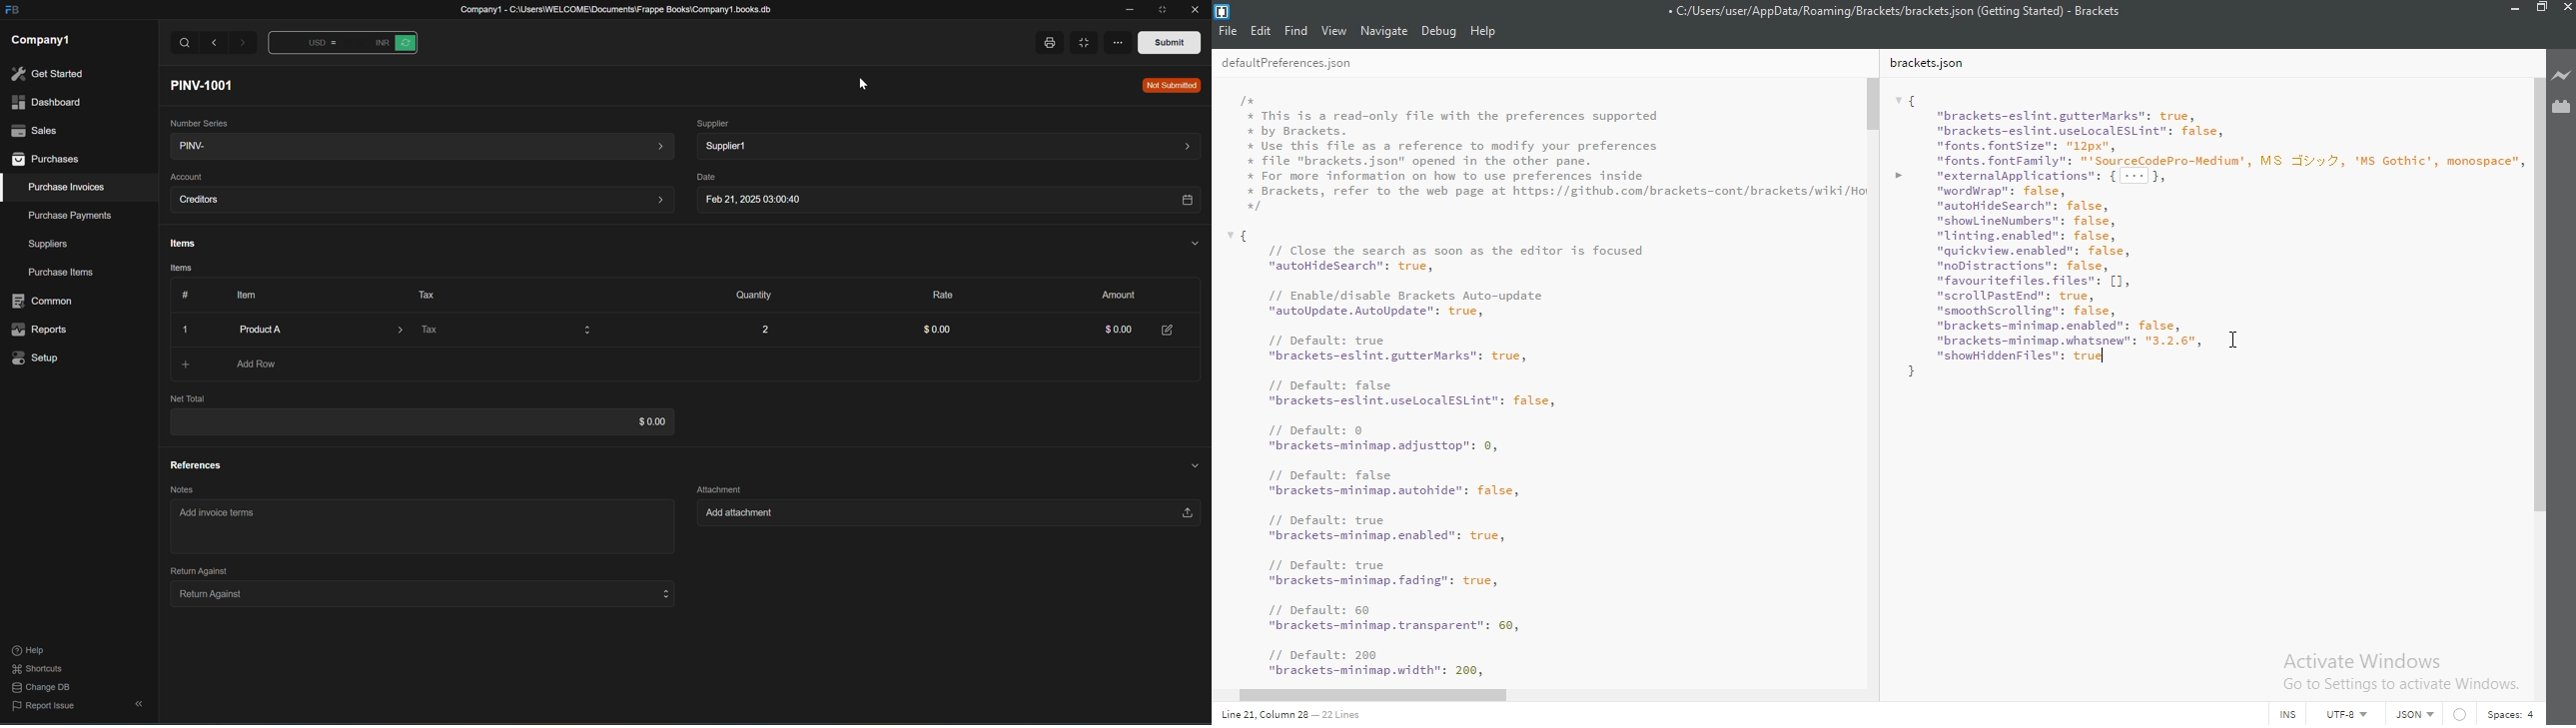 The image size is (2576, 728). What do you see at coordinates (1483, 32) in the screenshot?
I see `help` at bounding box center [1483, 32].